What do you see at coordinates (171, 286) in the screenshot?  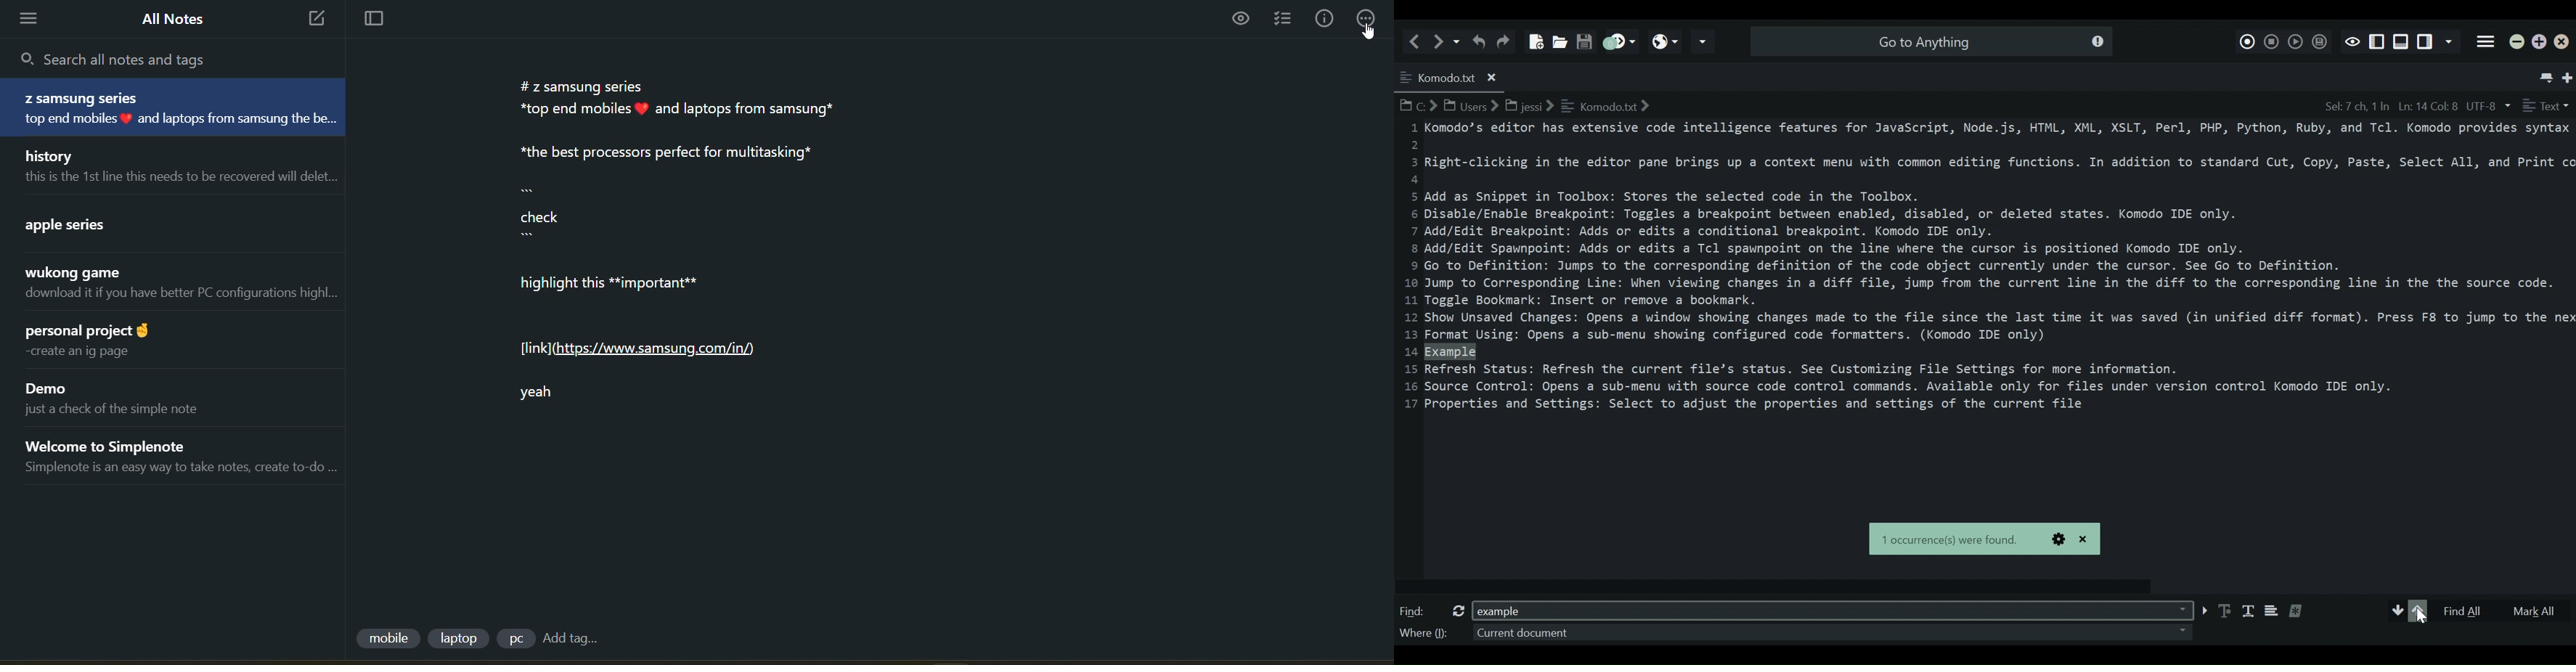 I see `note title and preview` at bounding box center [171, 286].